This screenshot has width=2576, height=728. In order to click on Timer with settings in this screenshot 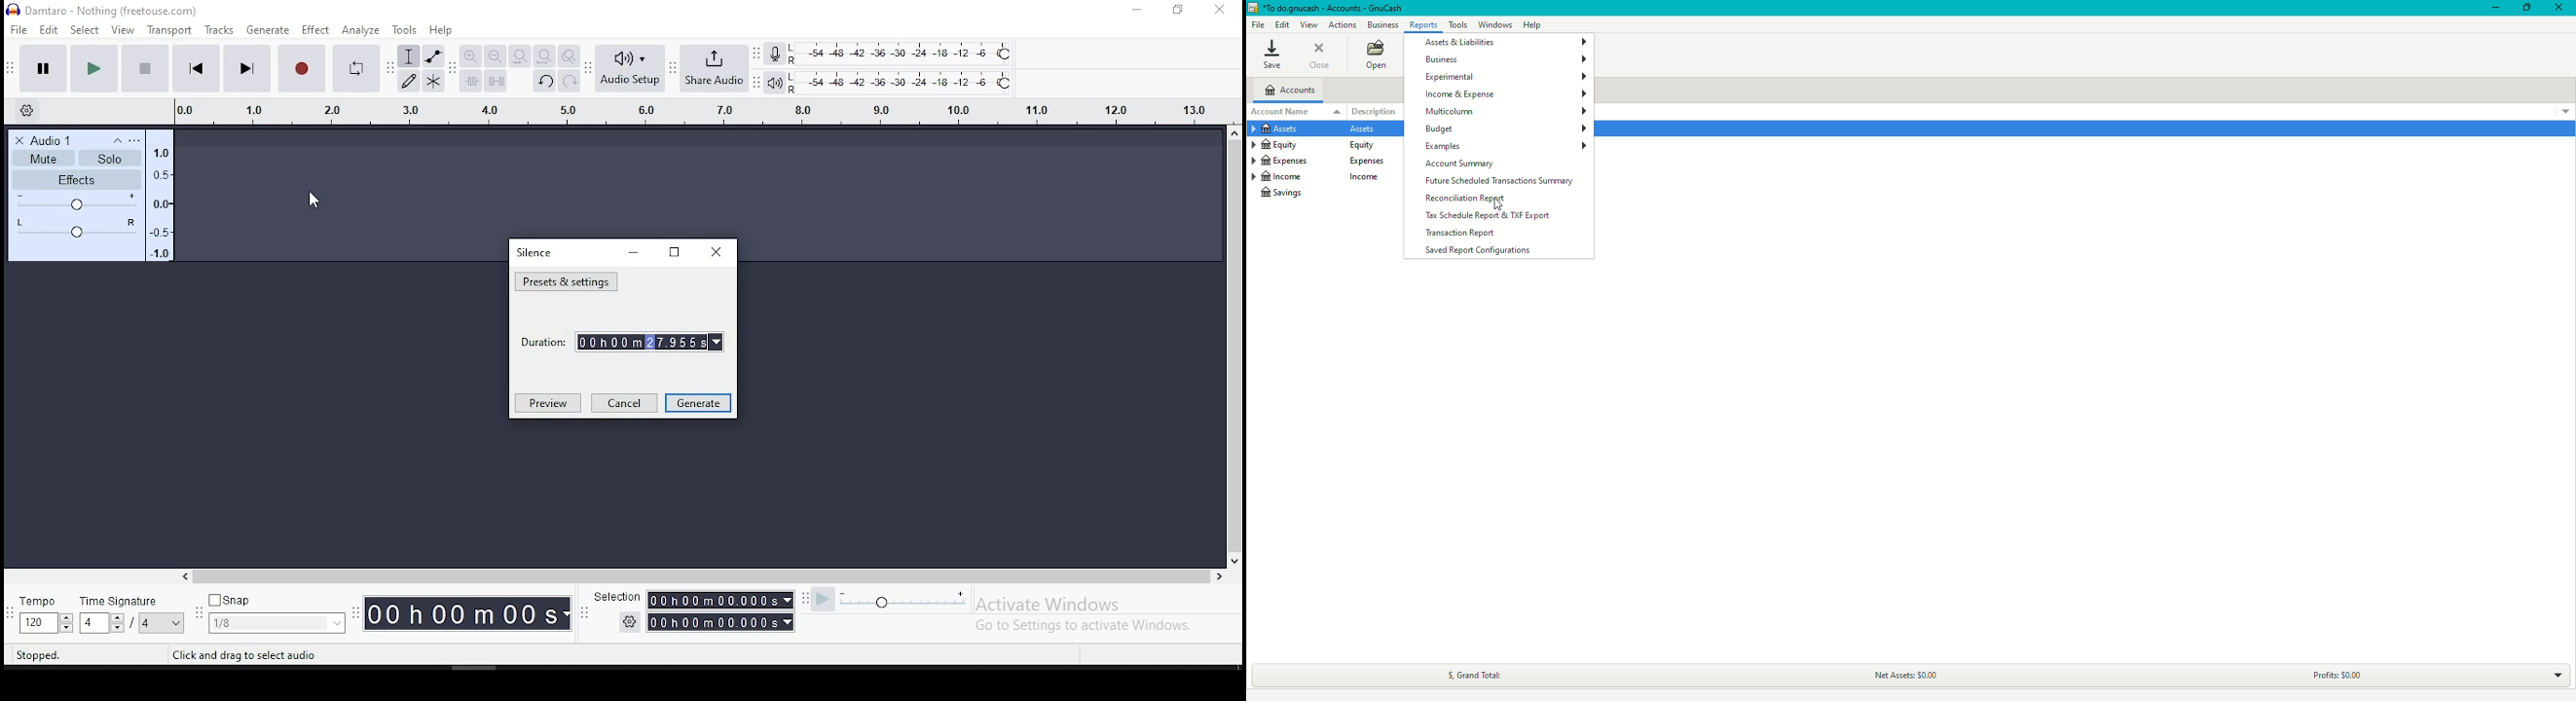, I will do `click(702, 626)`.